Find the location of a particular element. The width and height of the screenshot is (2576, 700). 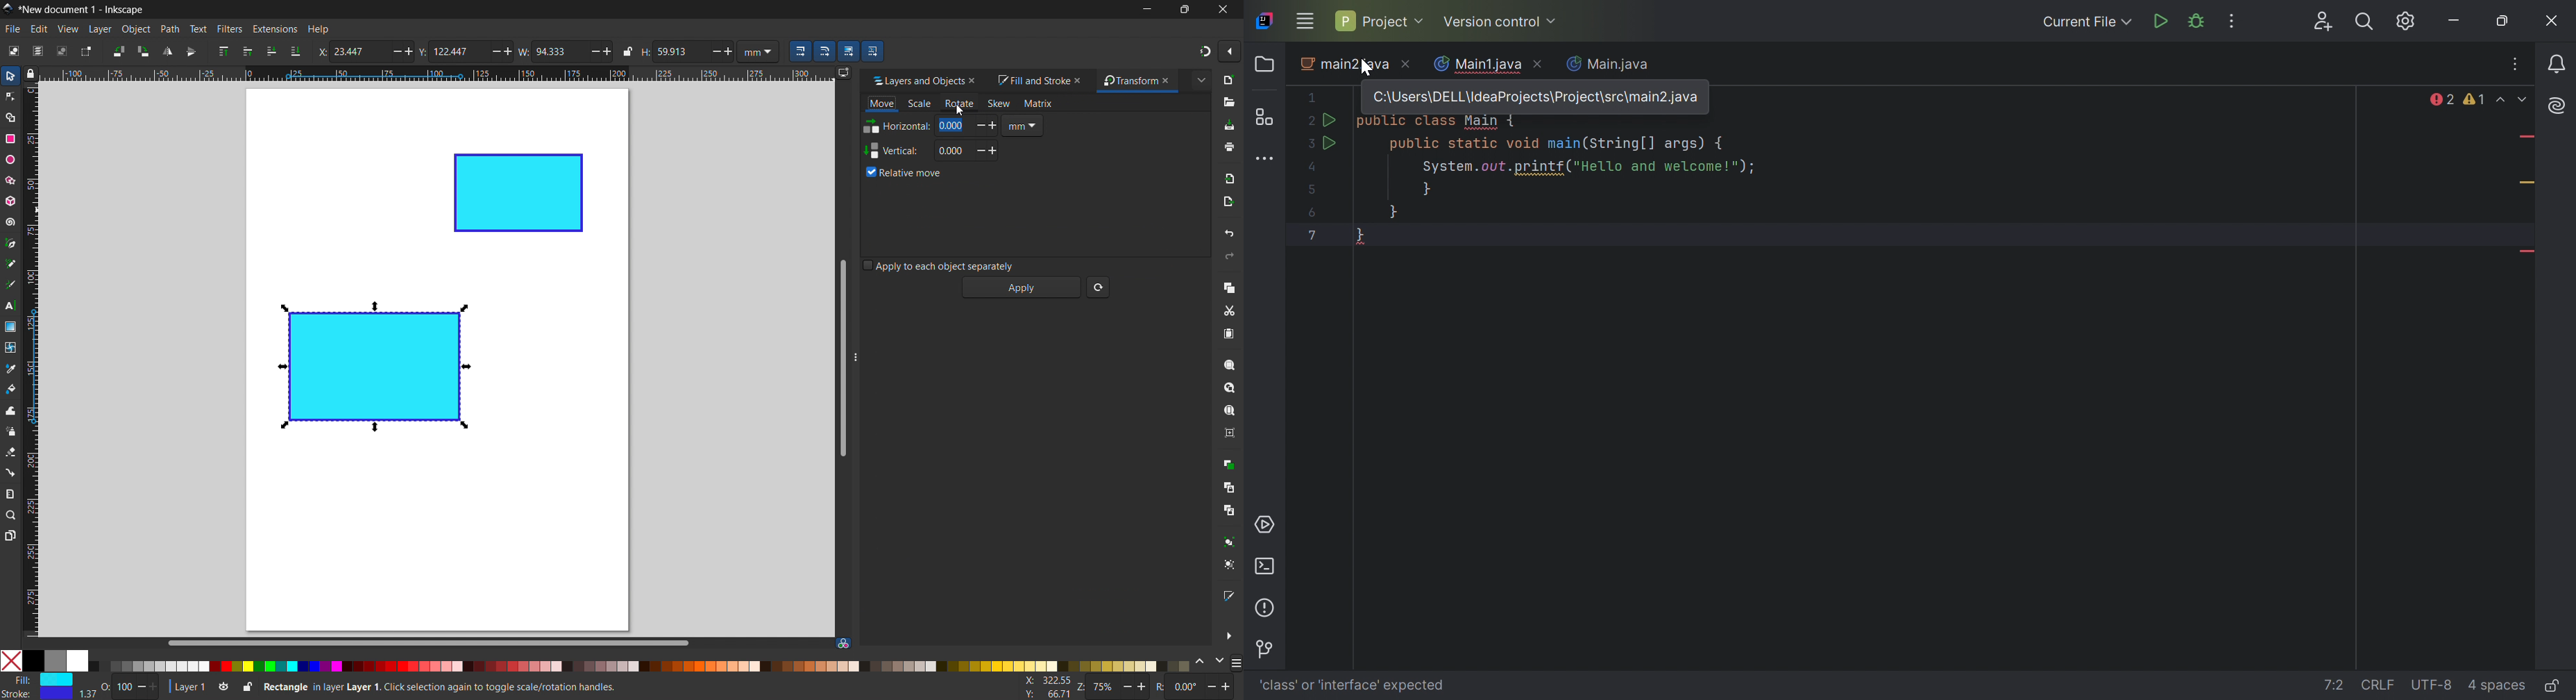

help is located at coordinates (318, 30).